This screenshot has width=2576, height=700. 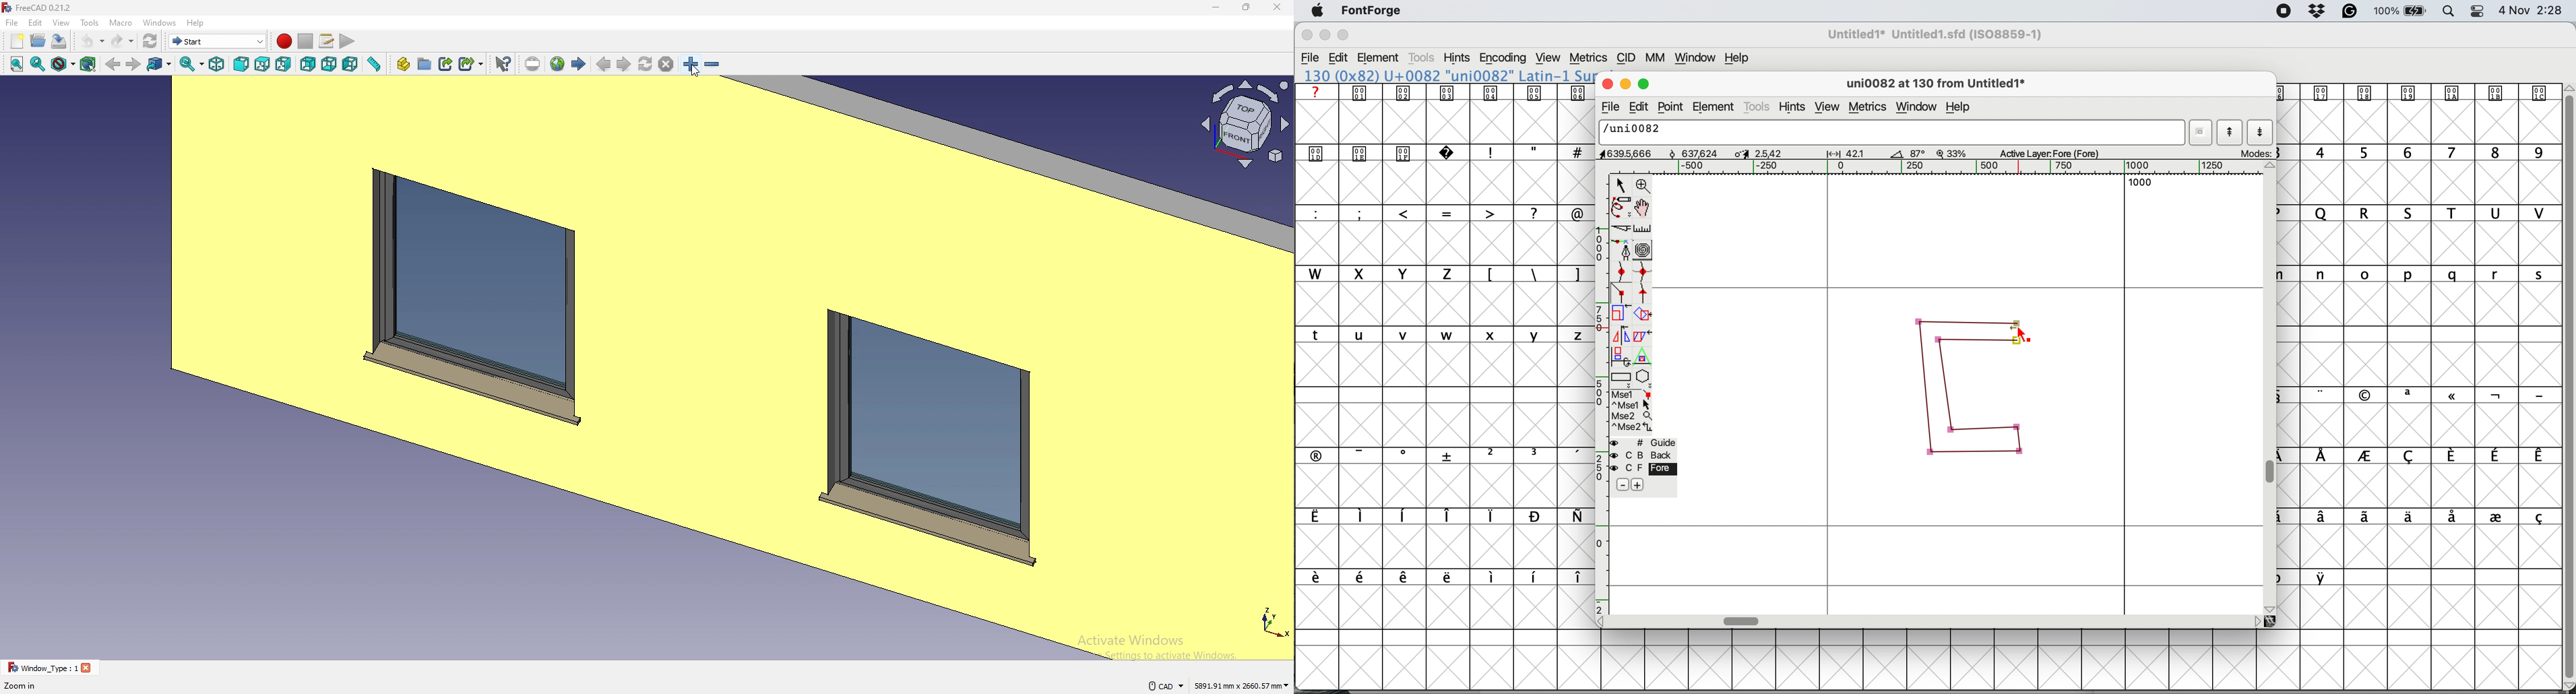 What do you see at coordinates (692, 64) in the screenshot?
I see `zoom in` at bounding box center [692, 64].